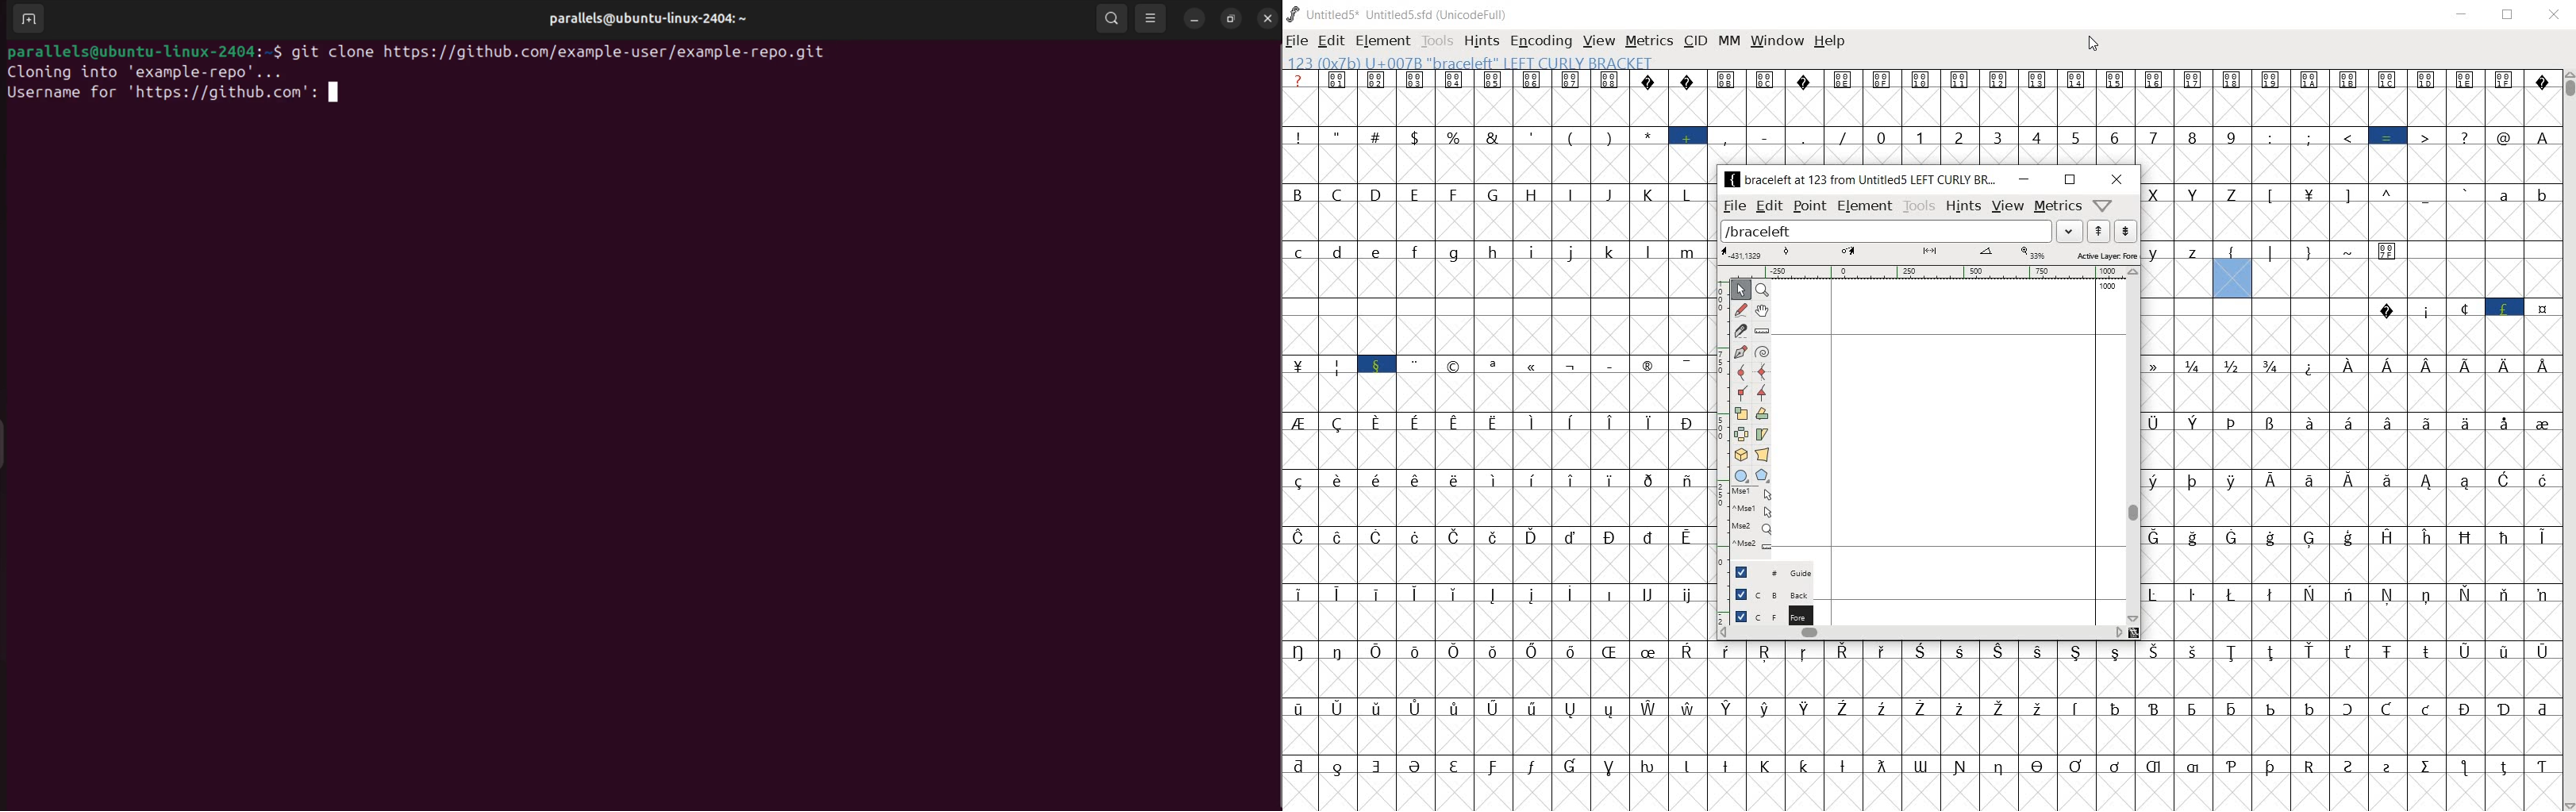 The image size is (2576, 812). Describe the element at coordinates (1330, 43) in the screenshot. I see `edit` at that location.